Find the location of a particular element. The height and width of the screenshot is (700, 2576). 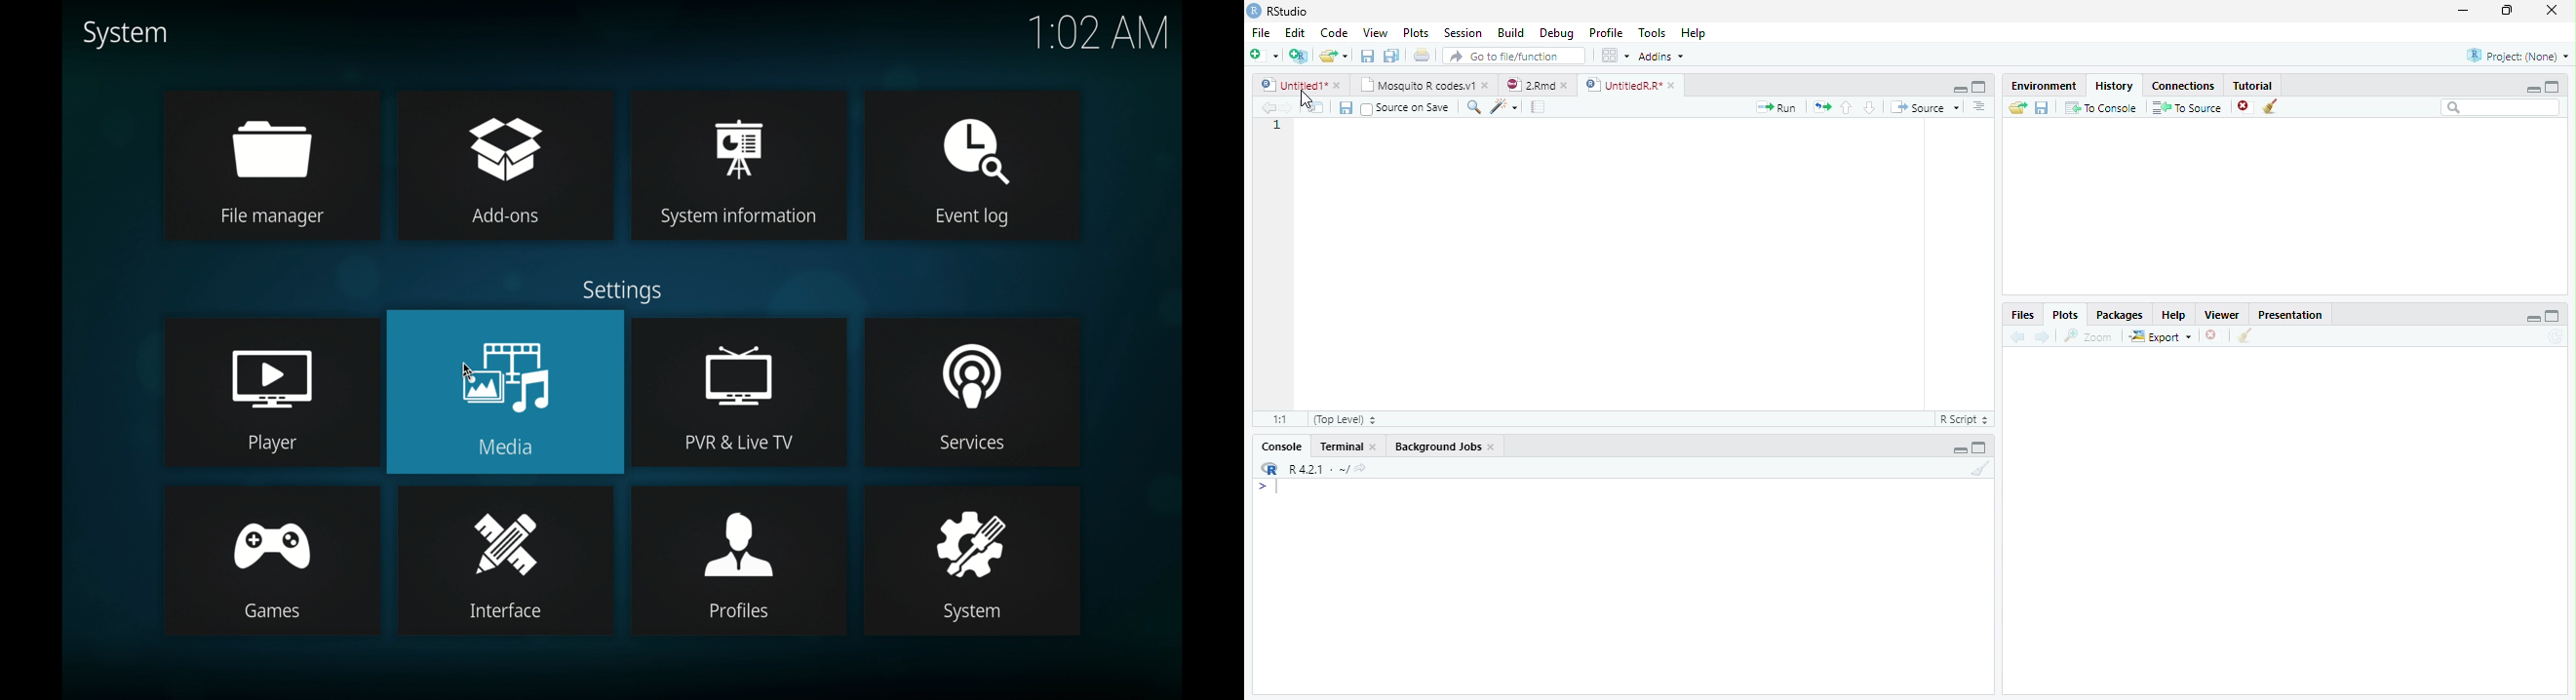

pvr and live tv is located at coordinates (739, 367).